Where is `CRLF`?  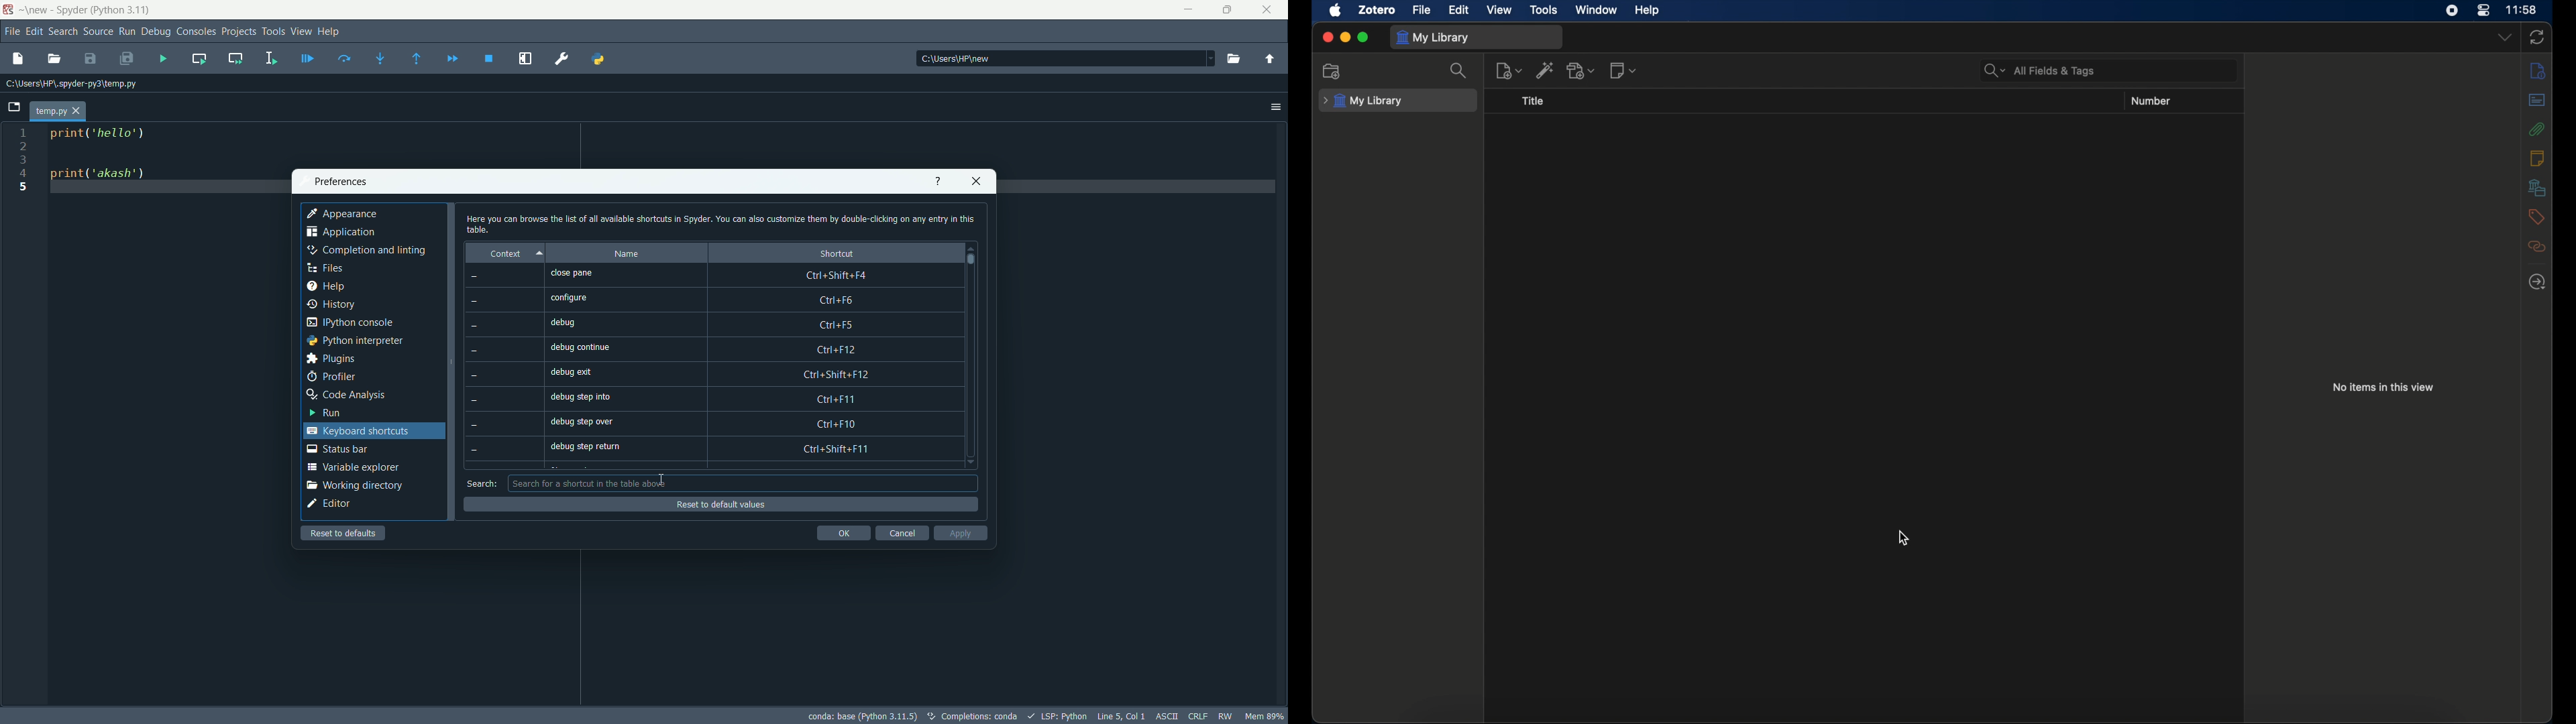
CRLF is located at coordinates (1197, 715).